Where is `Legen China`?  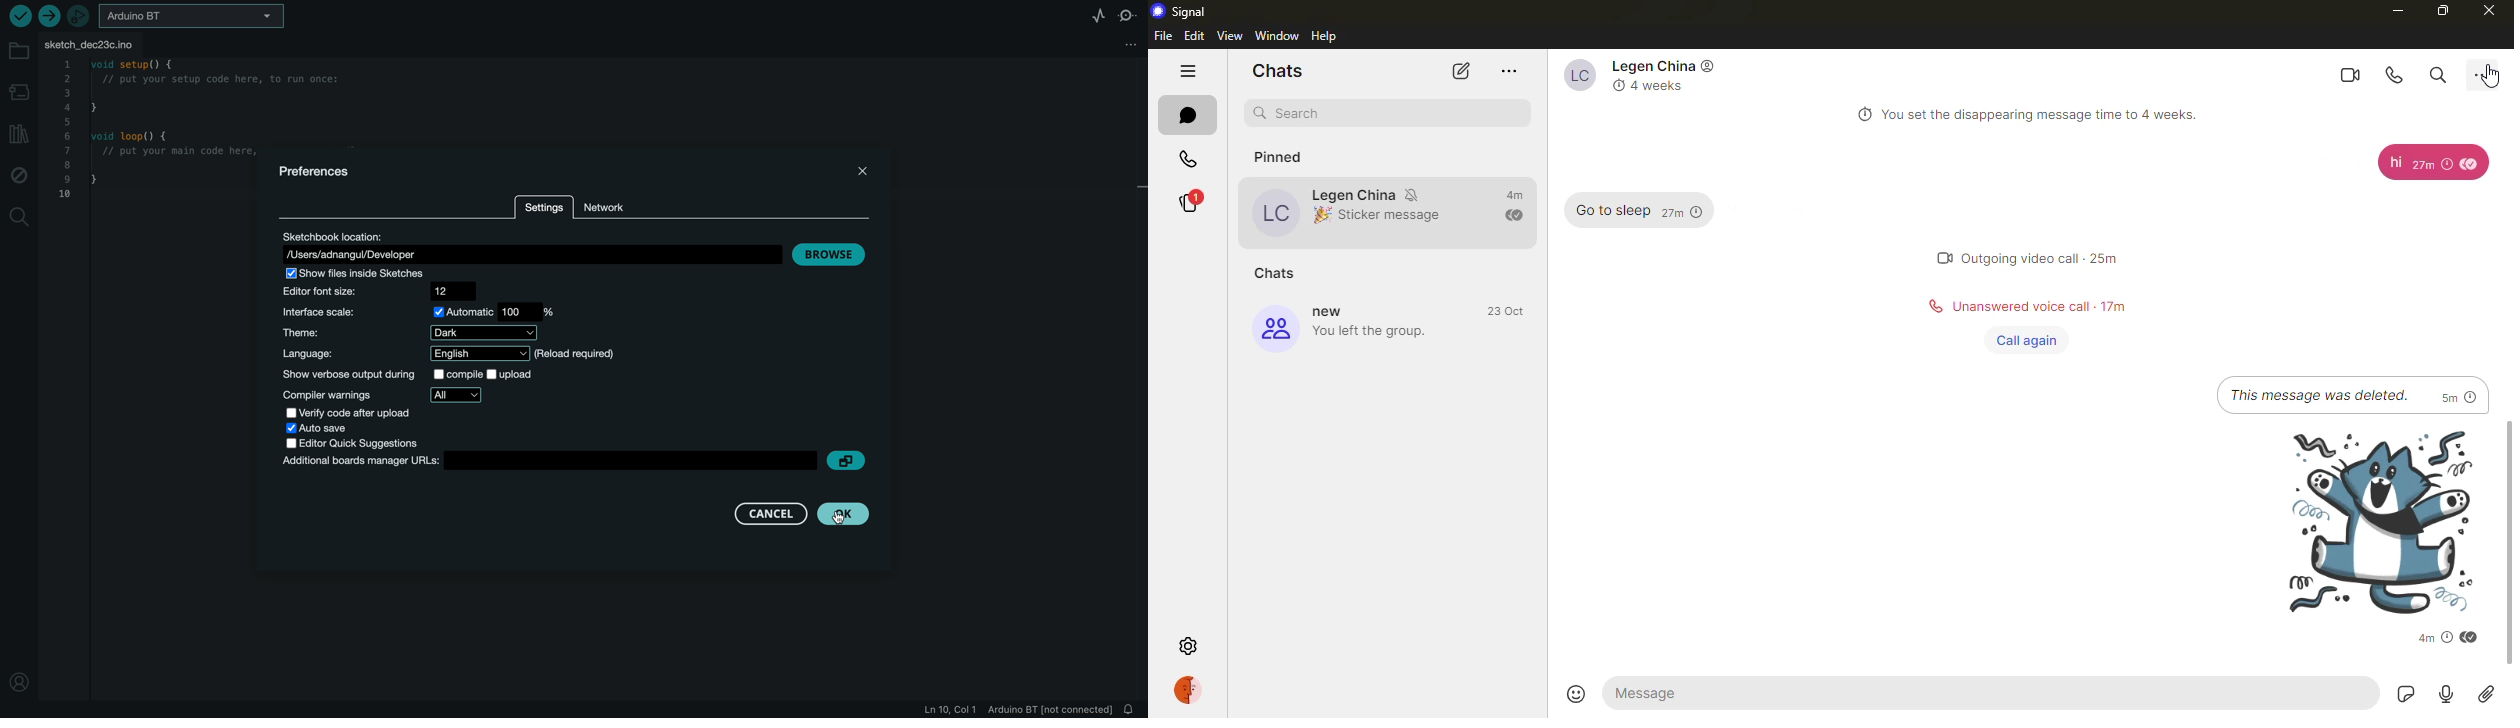
Legen China is located at coordinates (1354, 194).